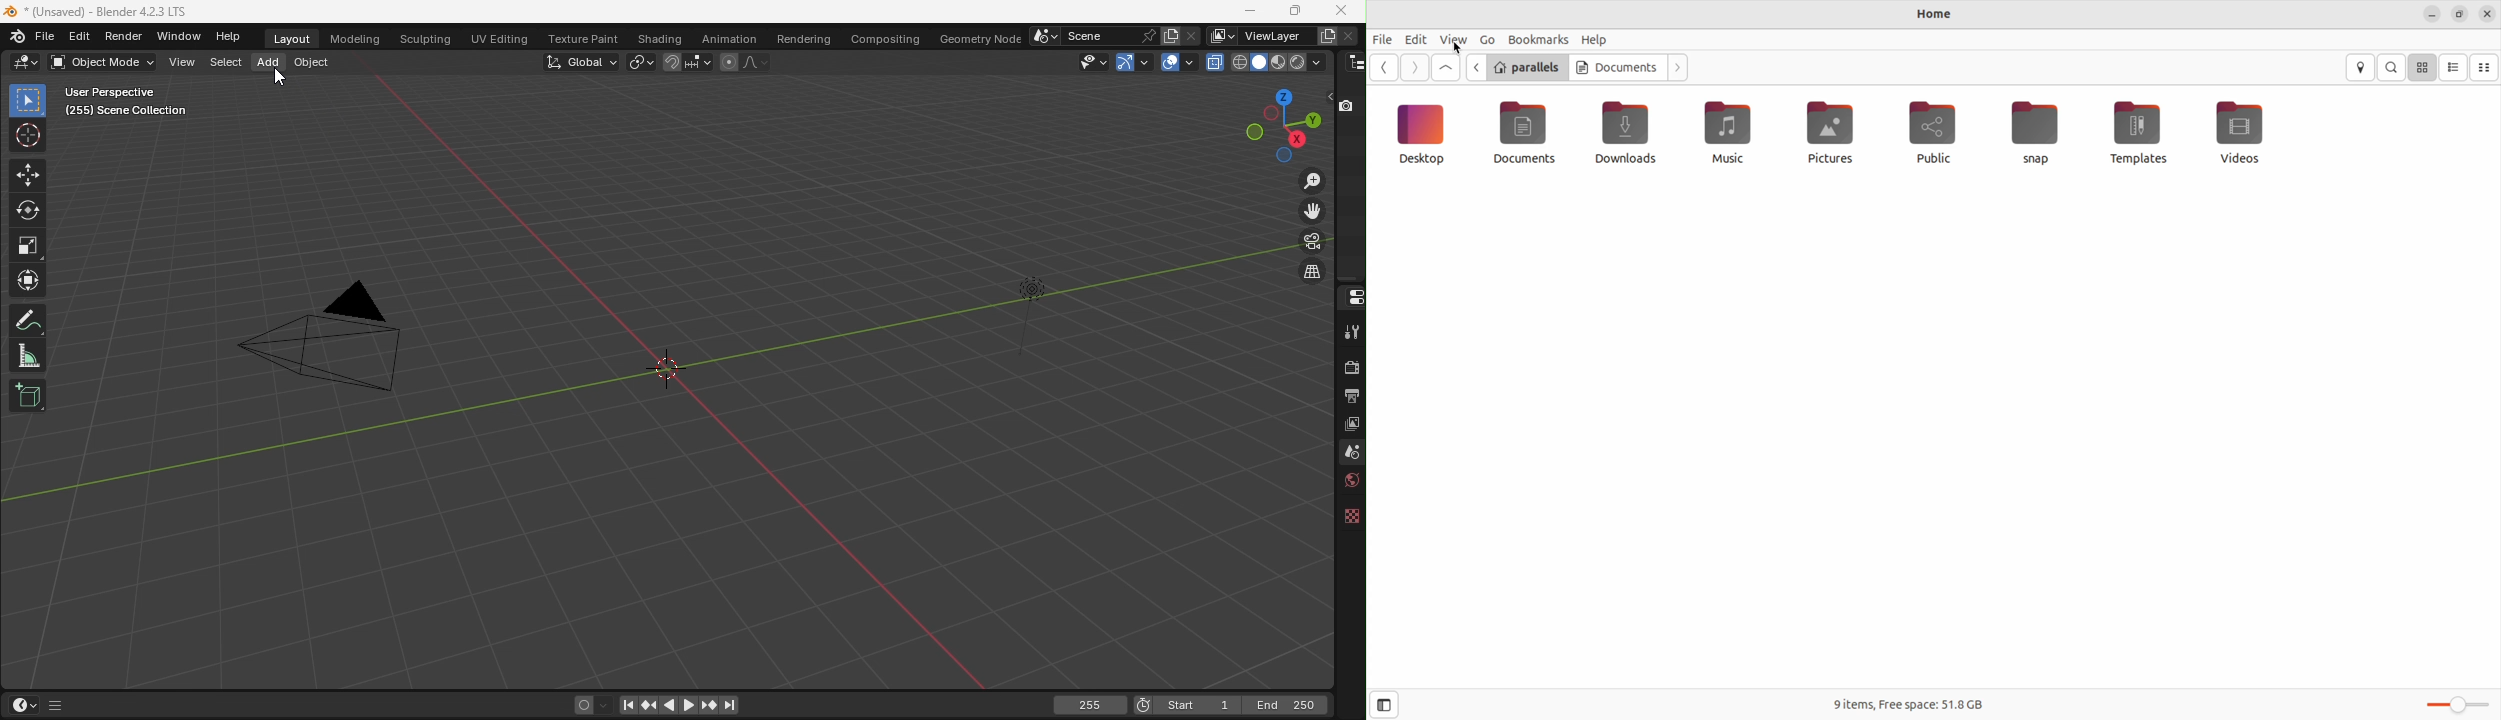  What do you see at coordinates (672, 60) in the screenshot?
I see `Snap` at bounding box center [672, 60].